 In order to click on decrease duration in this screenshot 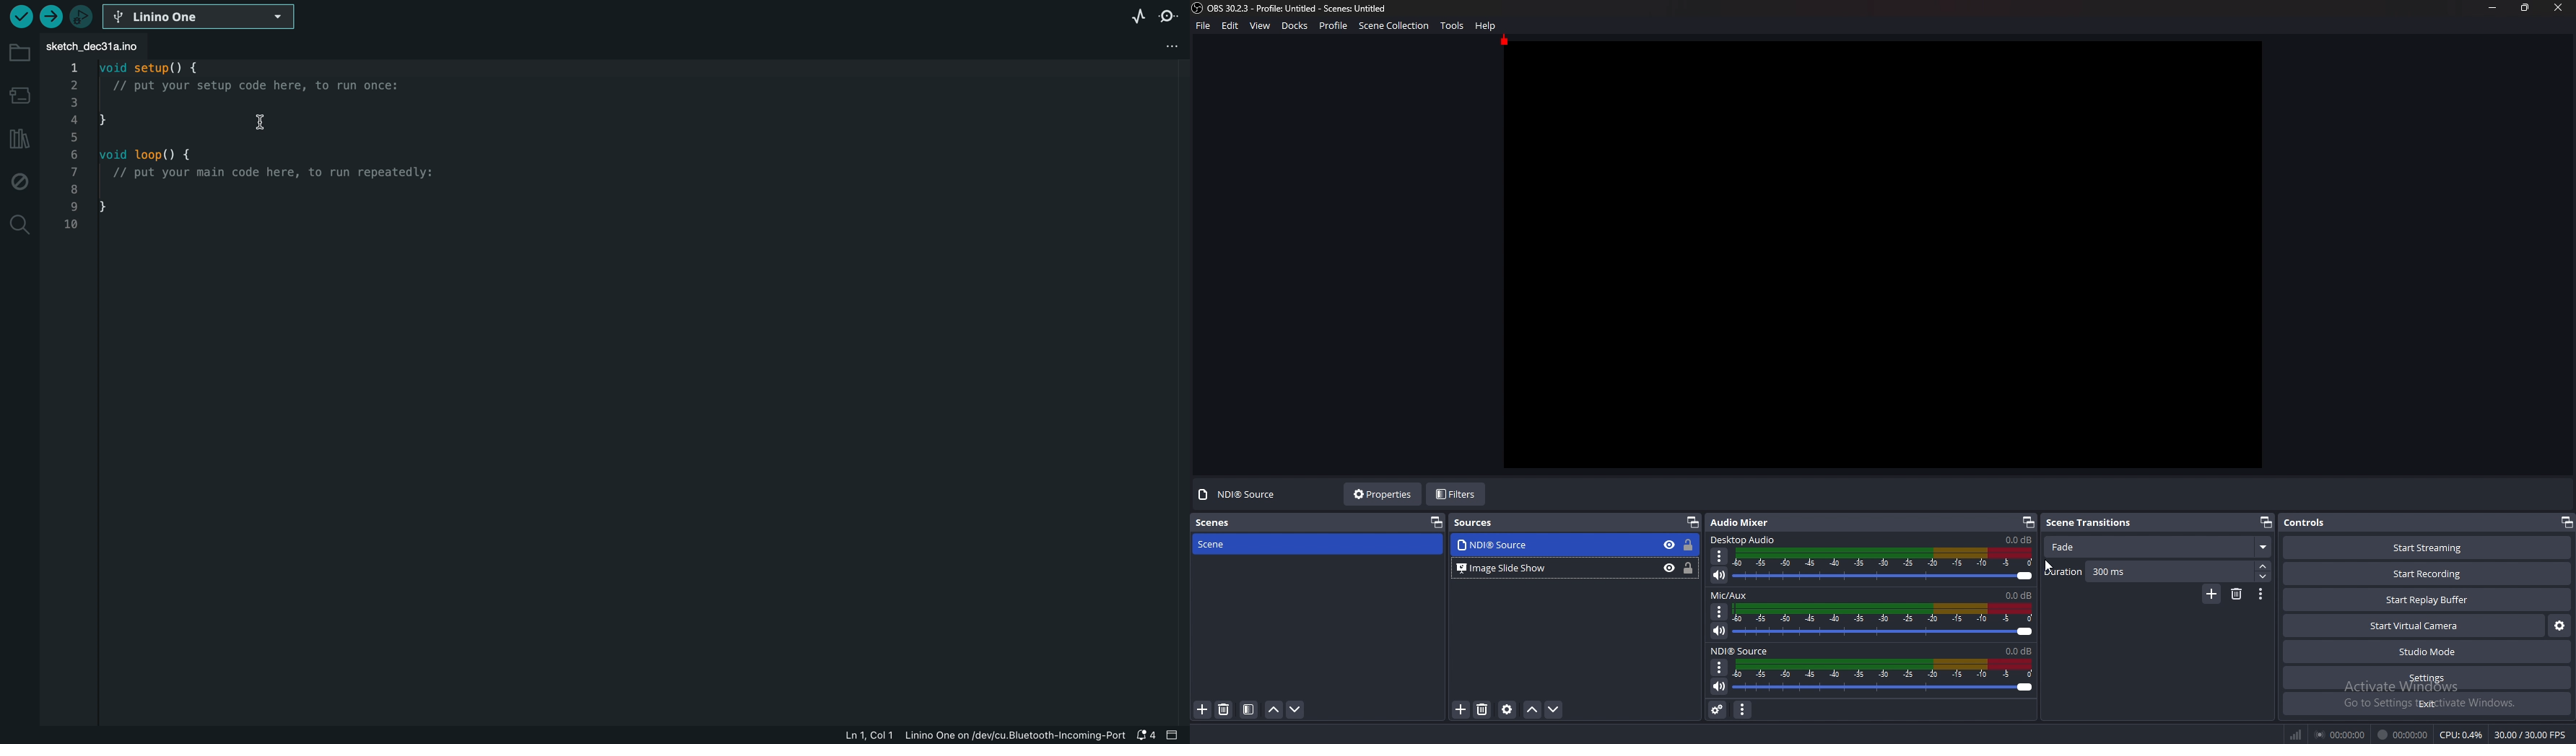, I will do `click(2263, 576)`.